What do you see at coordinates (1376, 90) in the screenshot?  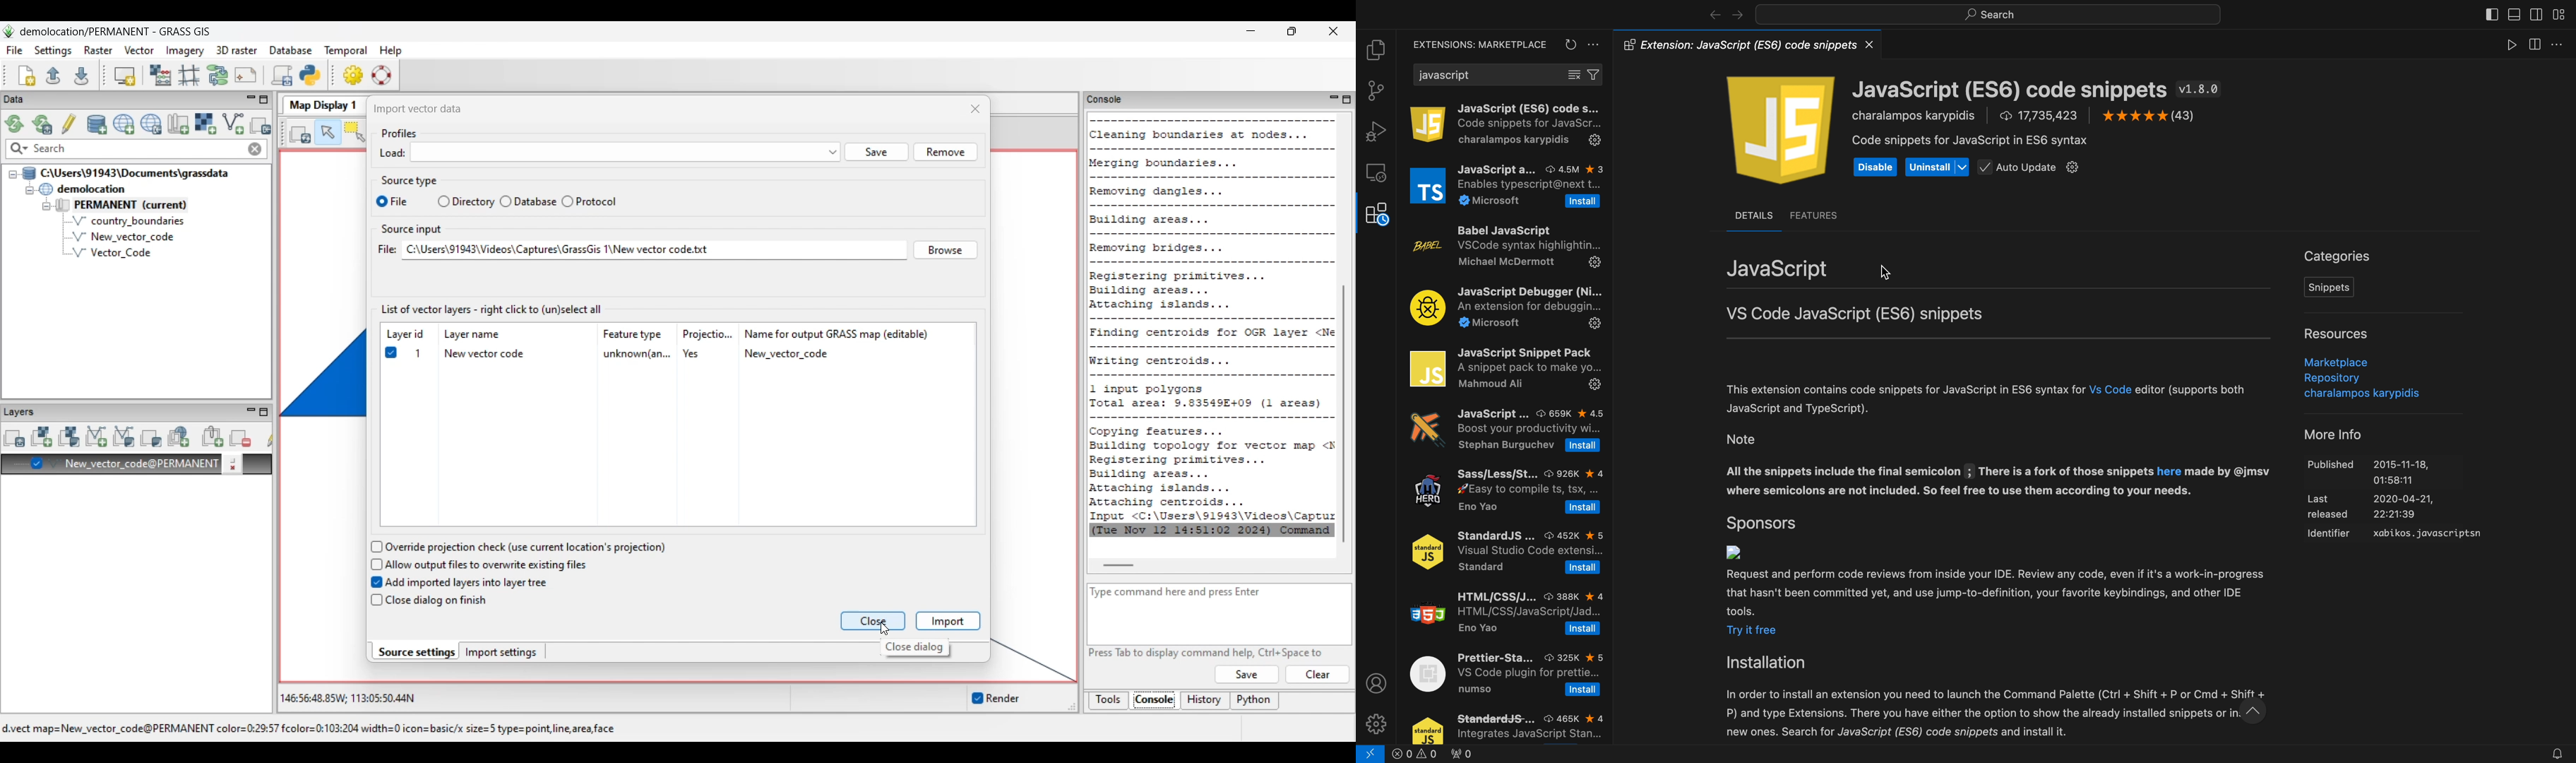 I see `git` at bounding box center [1376, 90].